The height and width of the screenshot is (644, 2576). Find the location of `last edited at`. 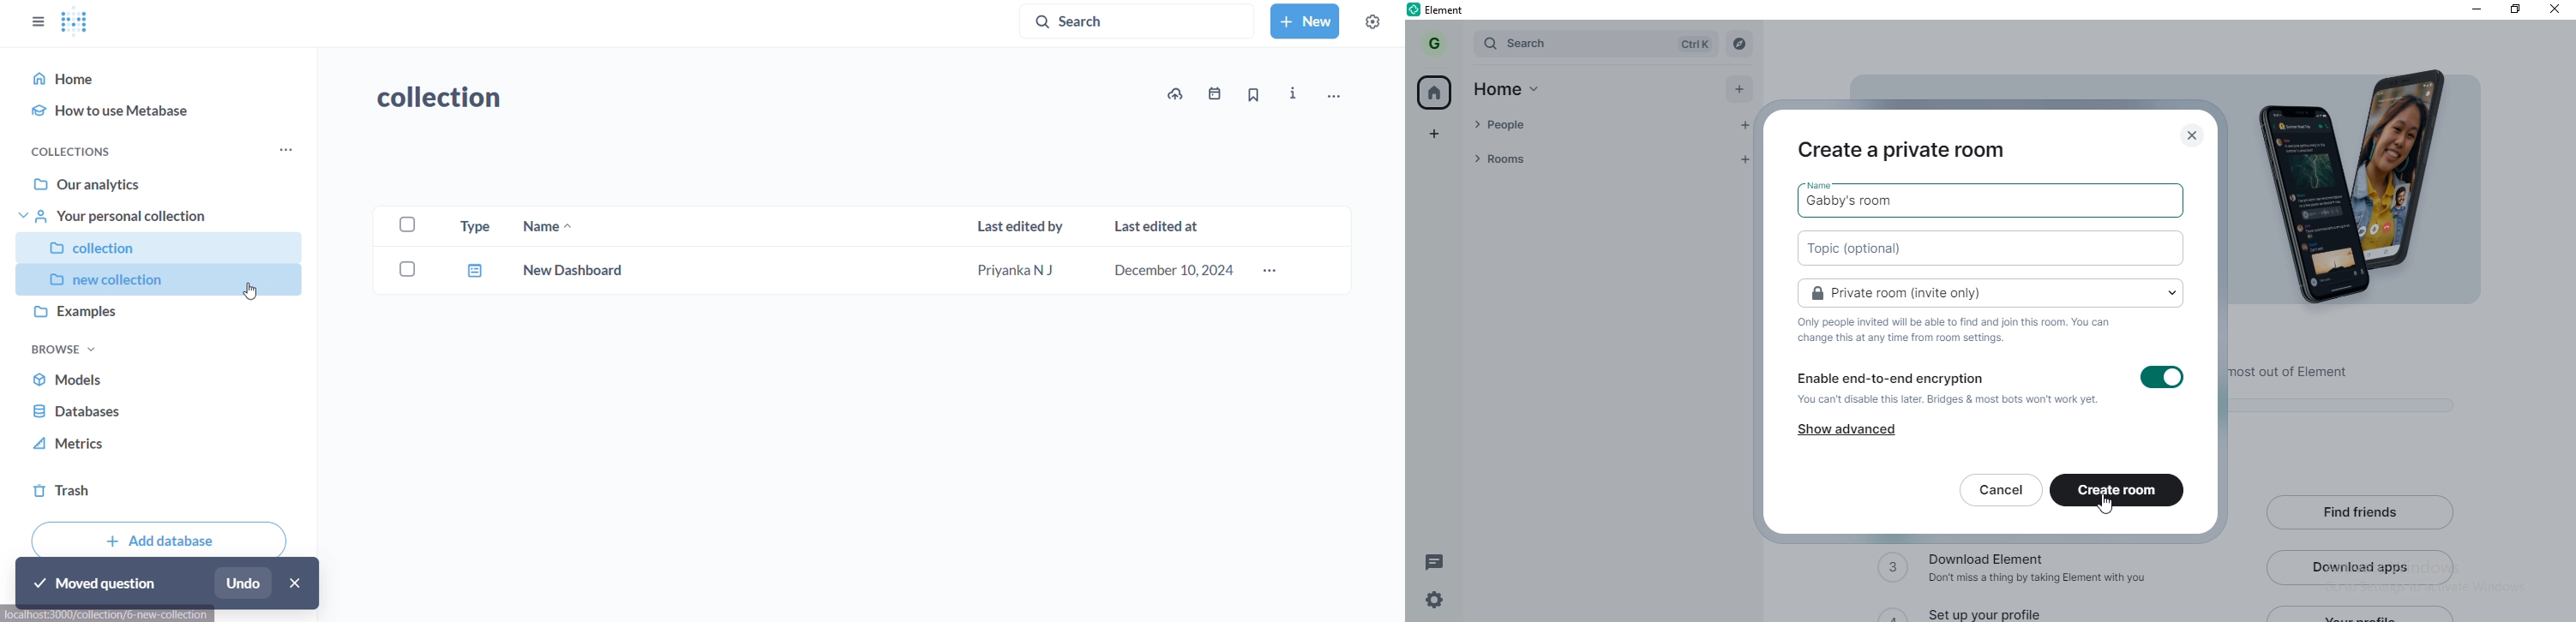

last edited at is located at coordinates (1161, 225).